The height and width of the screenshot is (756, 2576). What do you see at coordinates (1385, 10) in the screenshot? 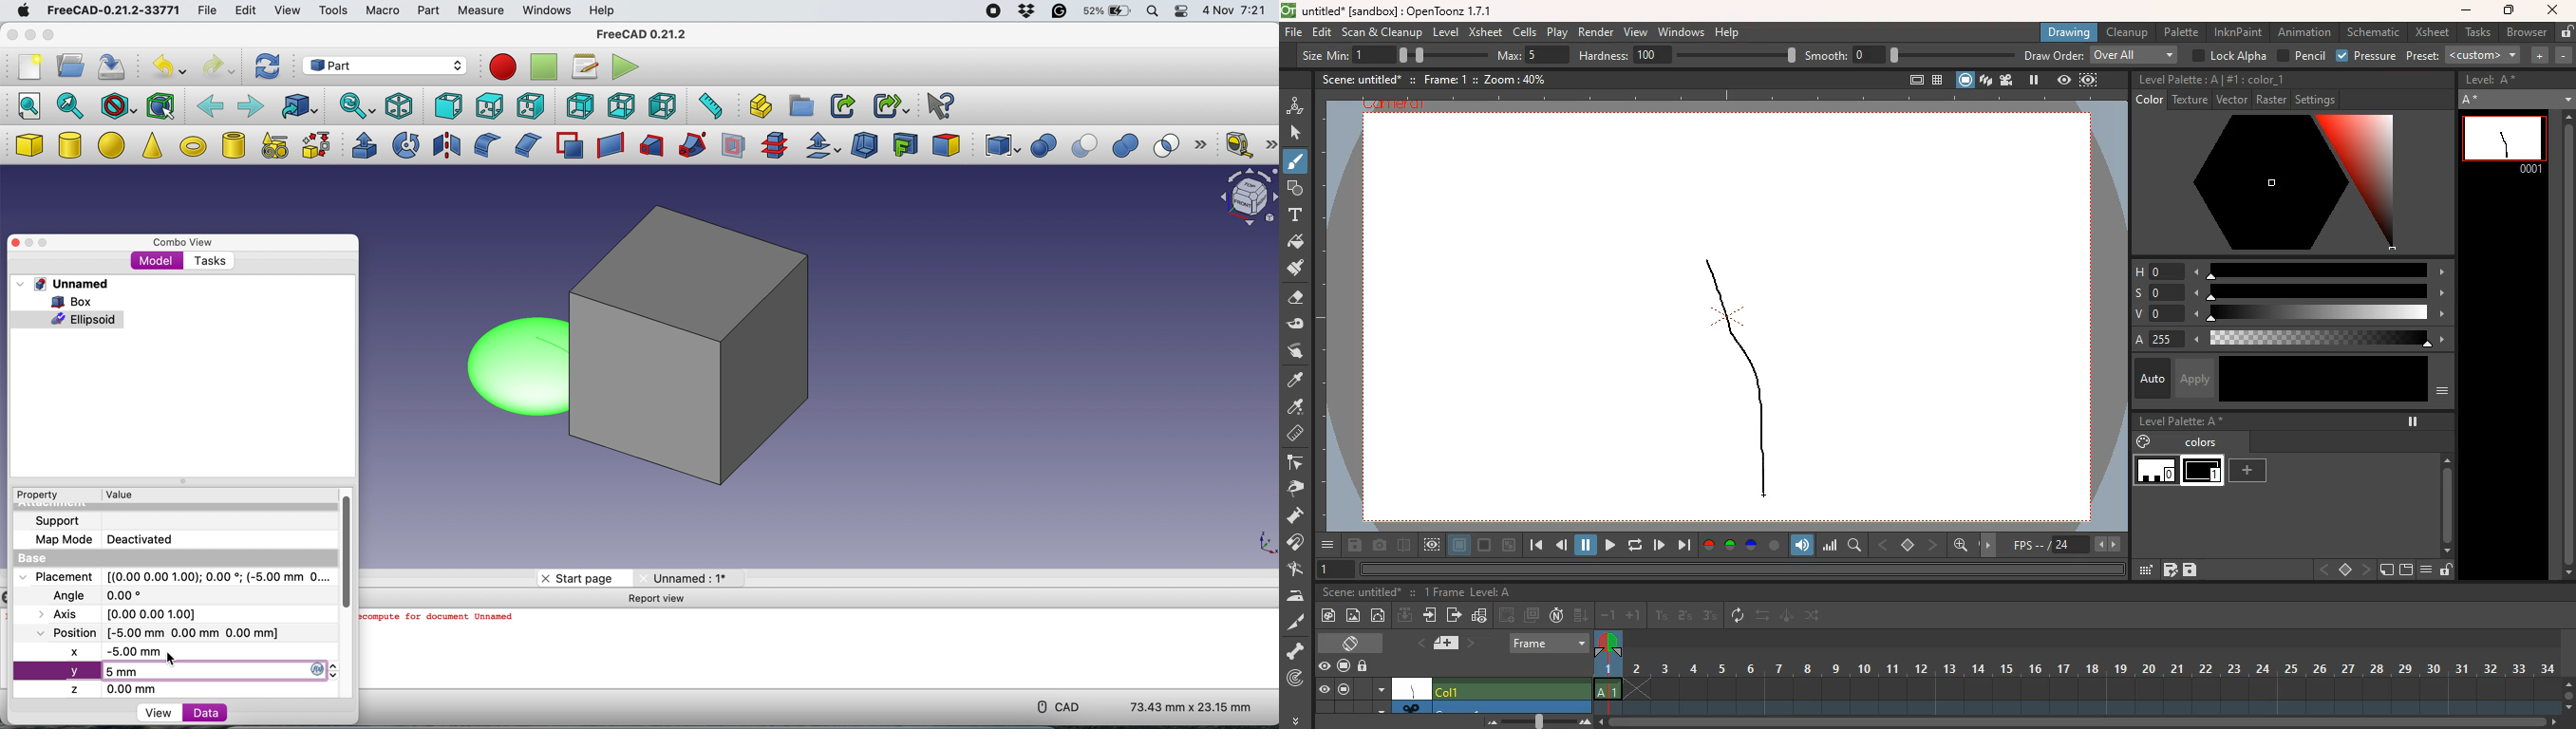
I see `untitled [sandbox] : OpenToonz 1.7.1` at bounding box center [1385, 10].